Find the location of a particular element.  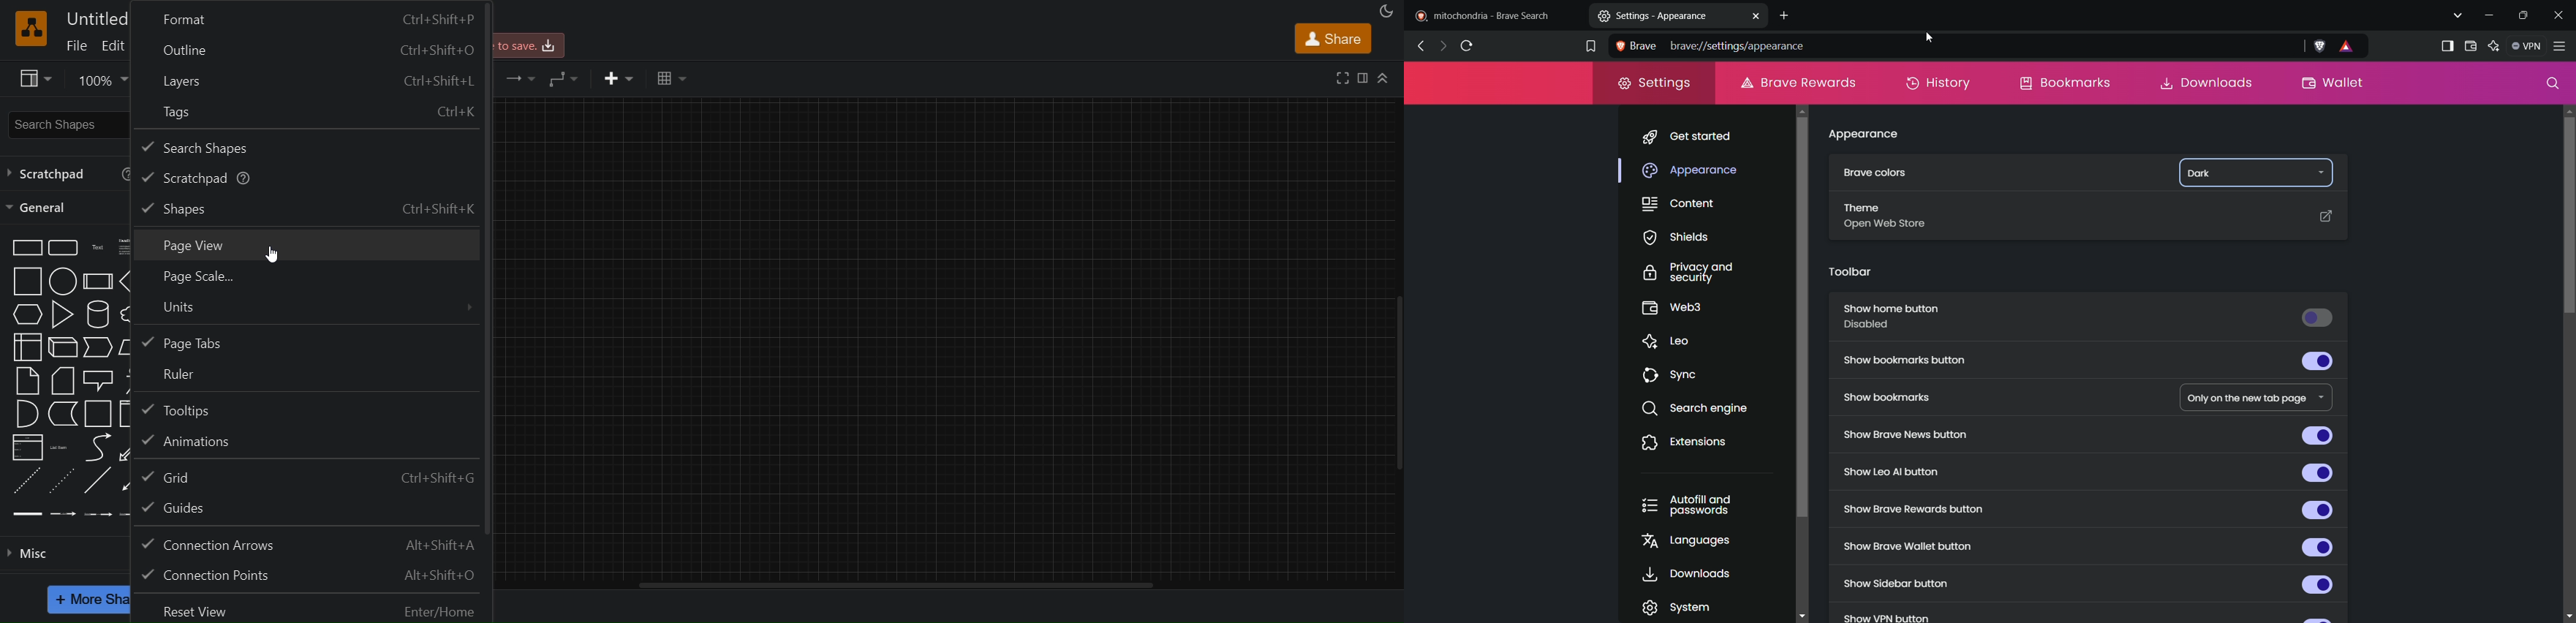

search tab is located at coordinates (2456, 15).